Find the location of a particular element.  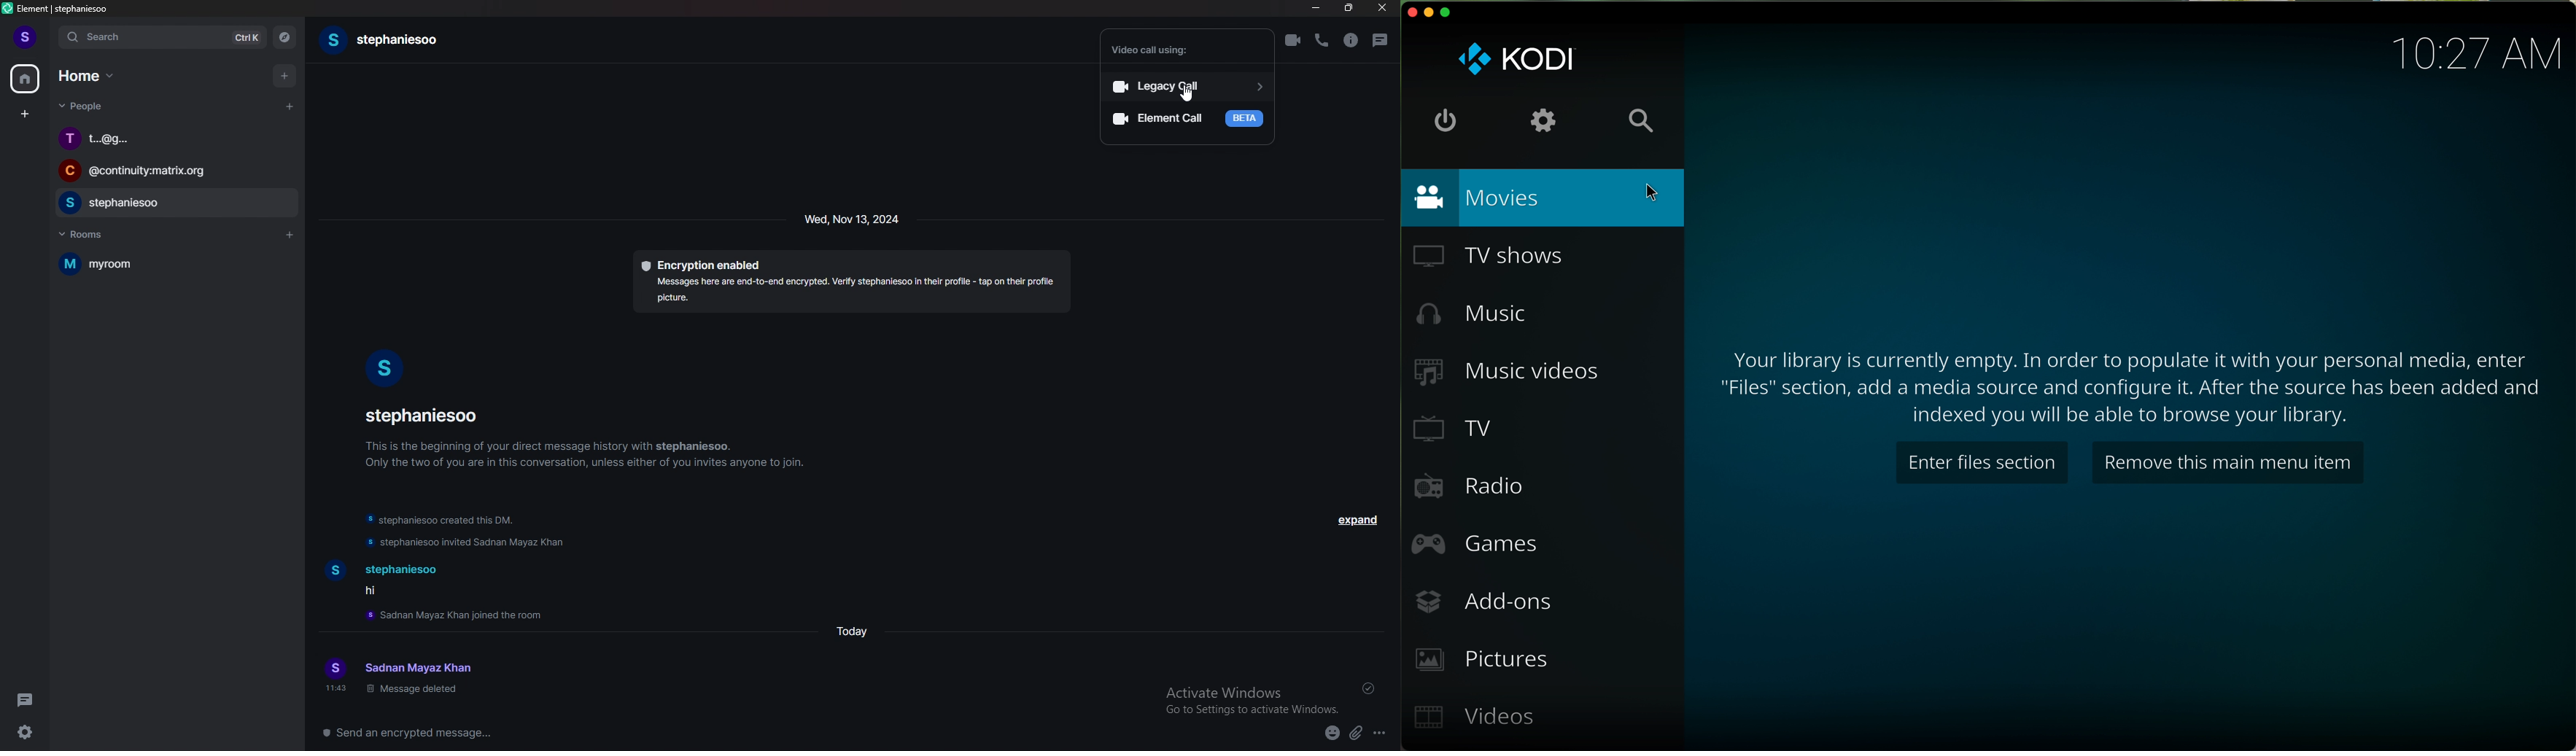

text is located at coordinates (2121, 386).